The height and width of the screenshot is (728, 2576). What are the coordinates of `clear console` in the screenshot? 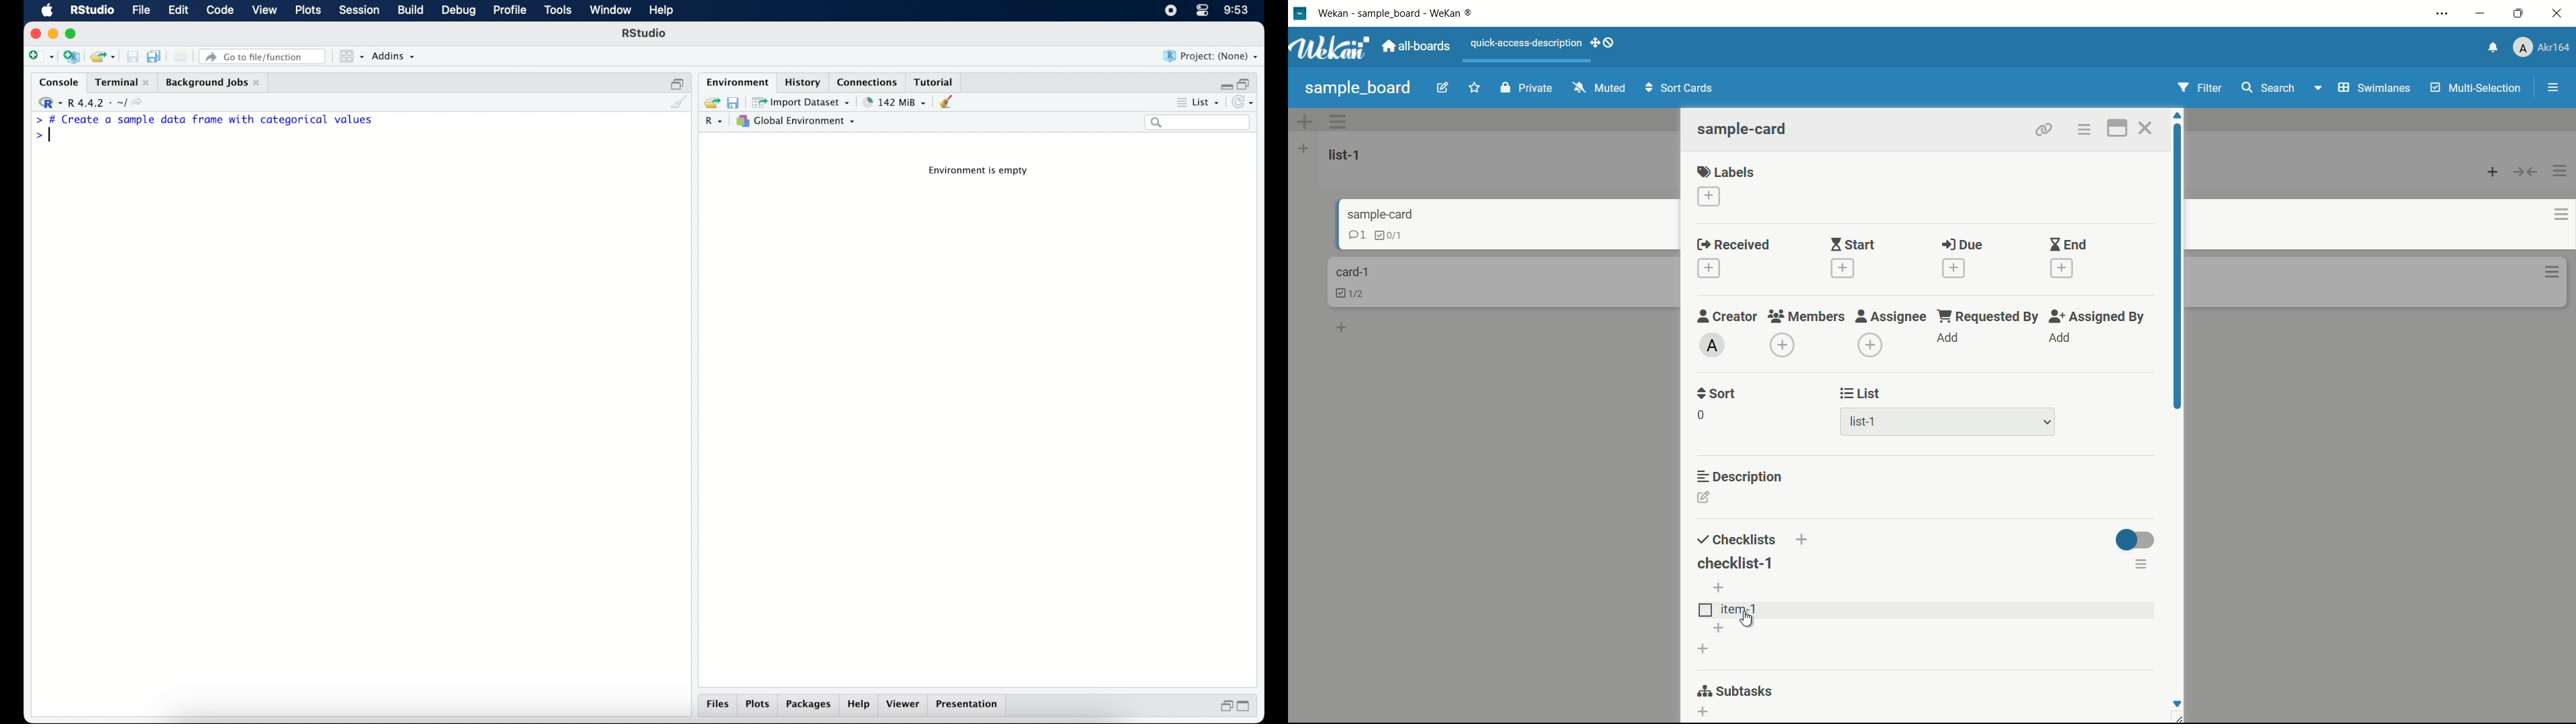 It's located at (680, 103).